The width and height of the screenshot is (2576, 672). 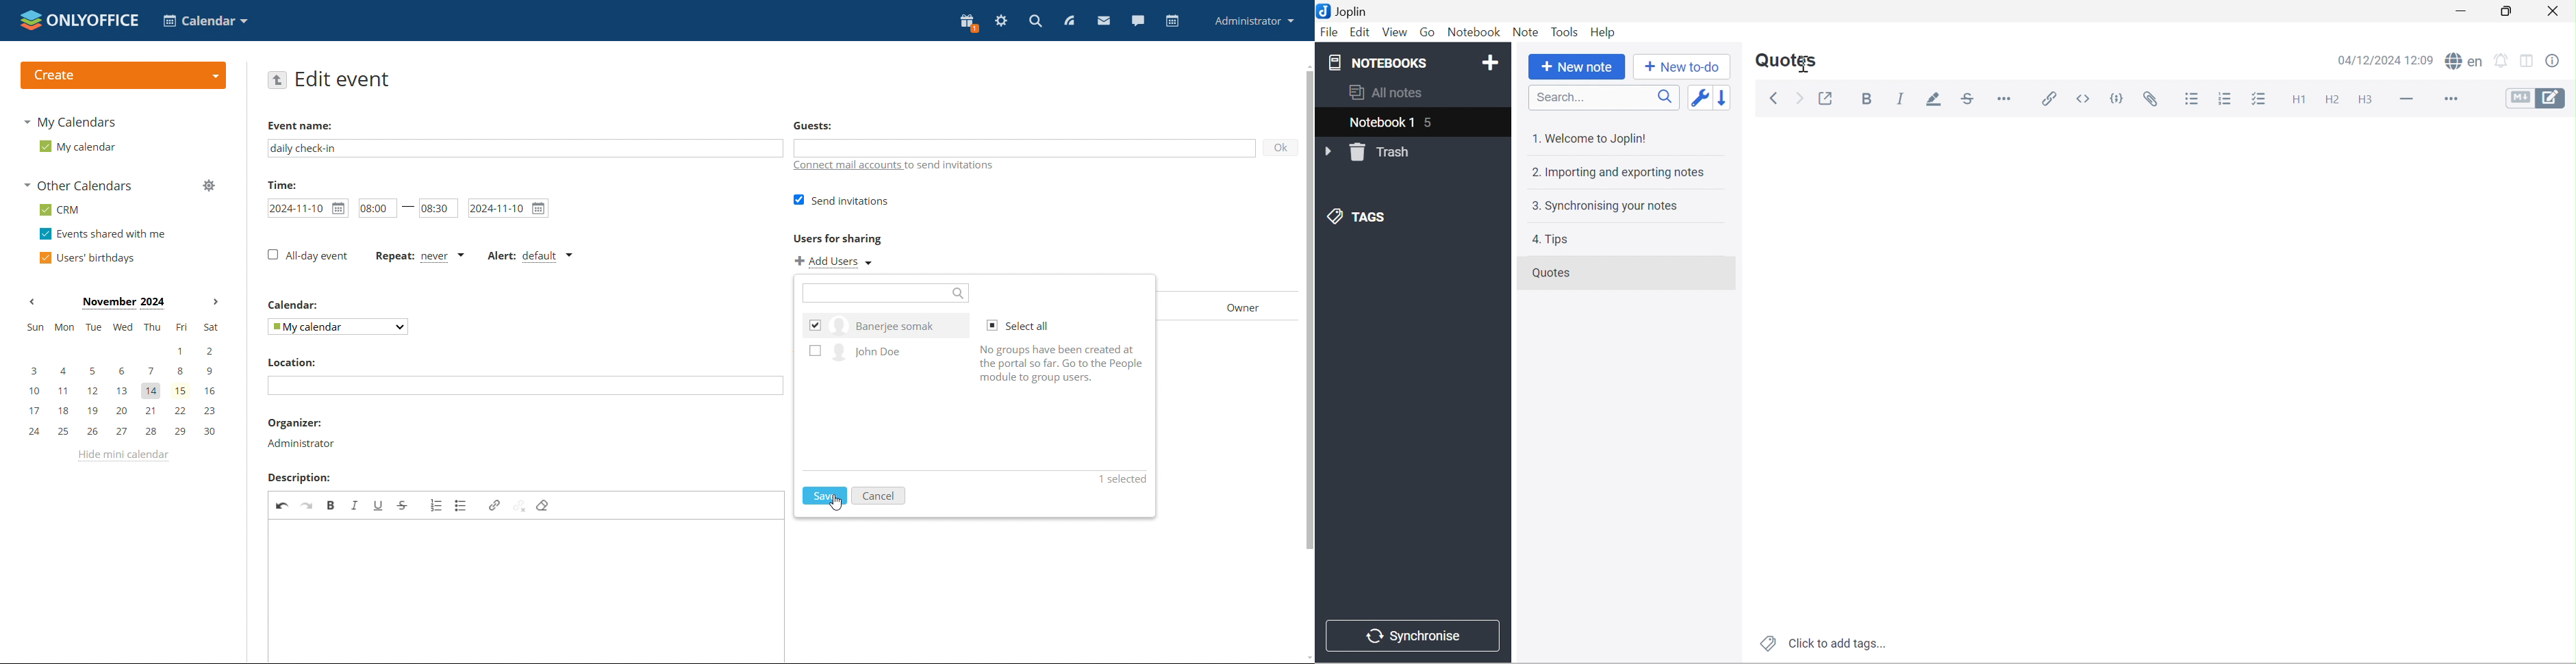 I want to click on Toggle external editing, so click(x=1827, y=98).